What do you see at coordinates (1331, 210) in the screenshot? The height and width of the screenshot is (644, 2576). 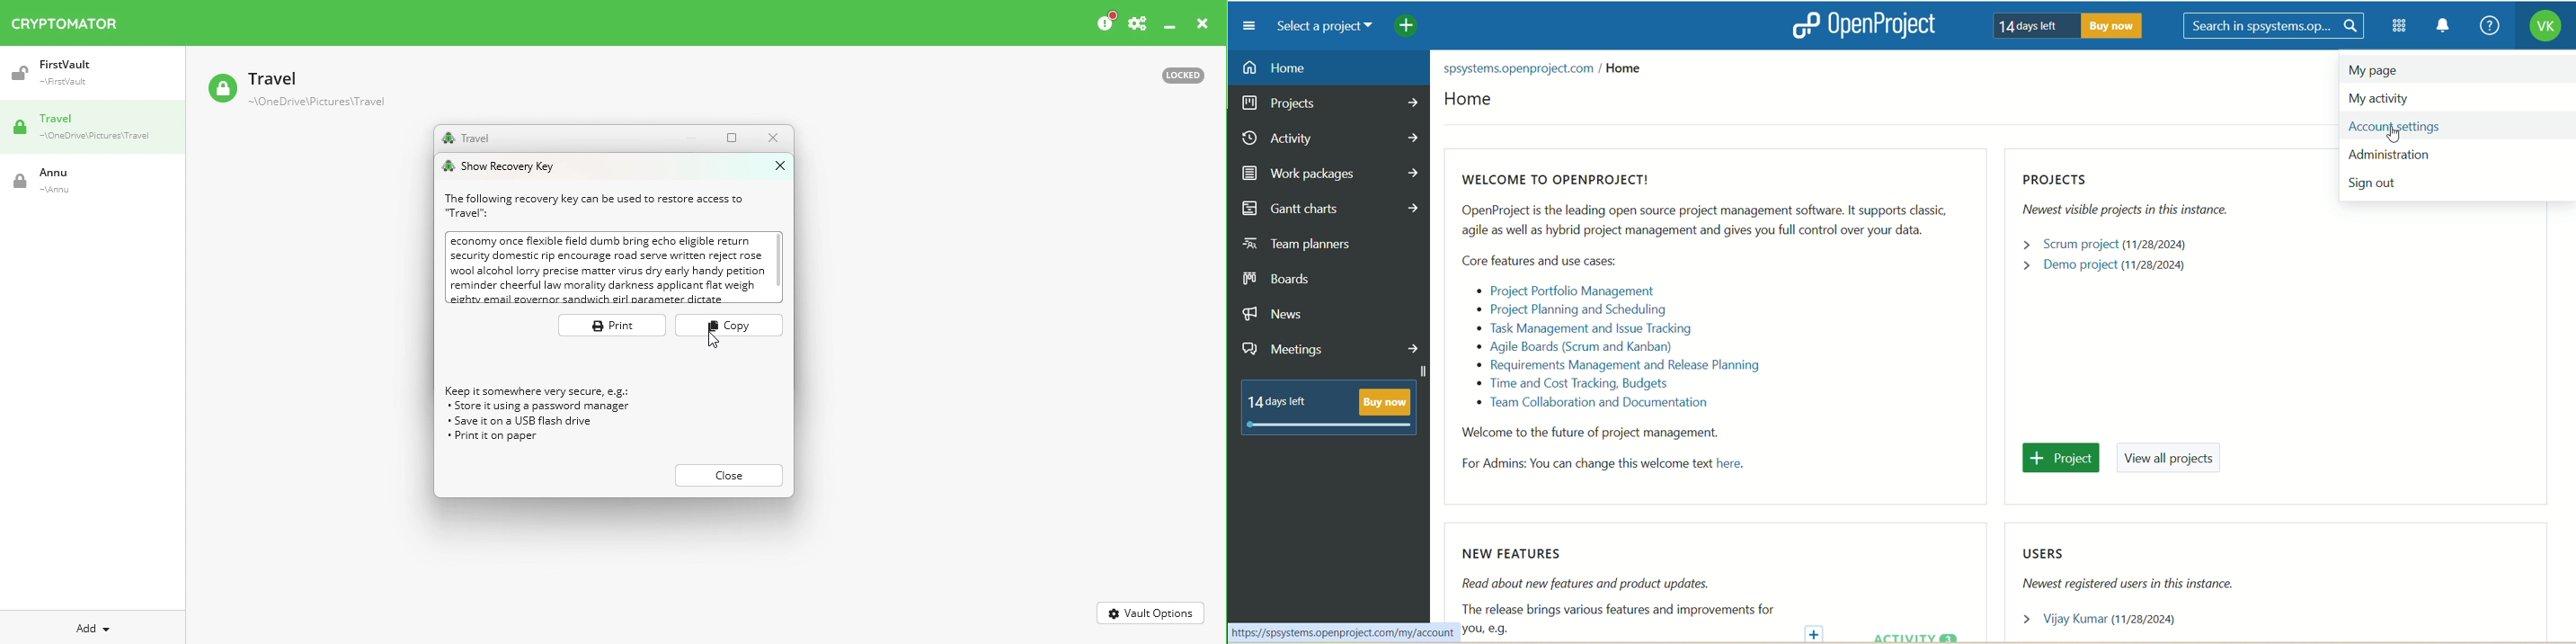 I see `gantt charts` at bounding box center [1331, 210].